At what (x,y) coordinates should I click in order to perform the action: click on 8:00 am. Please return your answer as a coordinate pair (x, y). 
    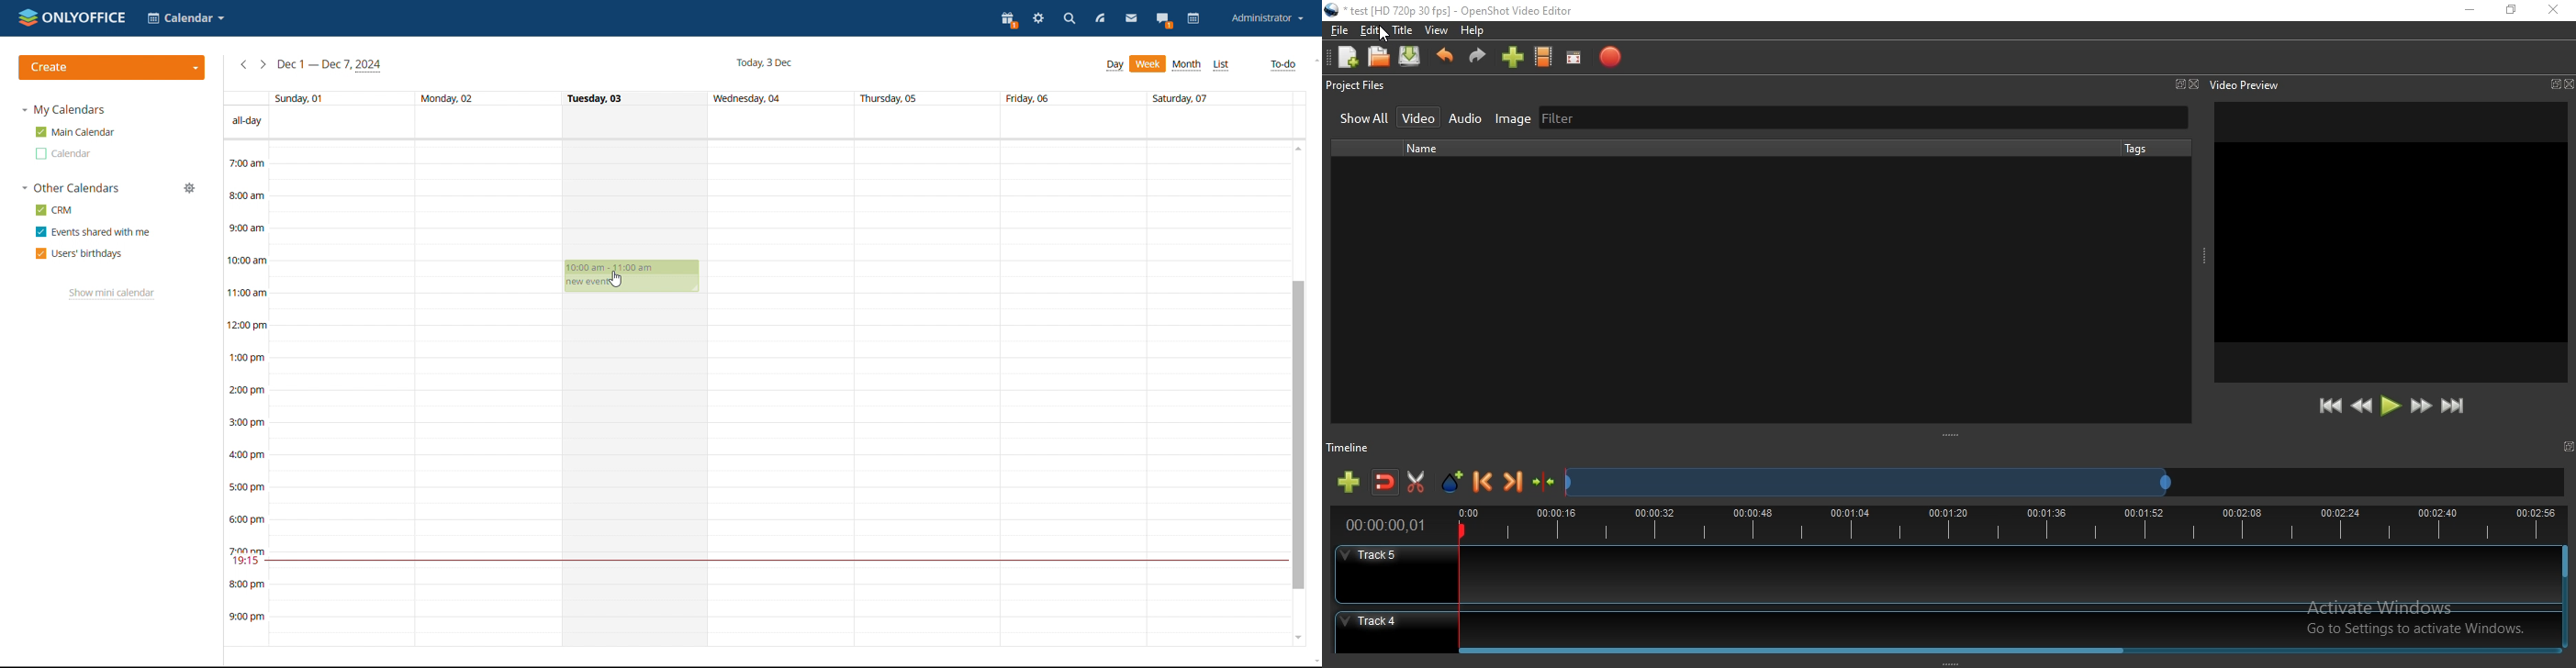
    Looking at the image, I should click on (247, 194).